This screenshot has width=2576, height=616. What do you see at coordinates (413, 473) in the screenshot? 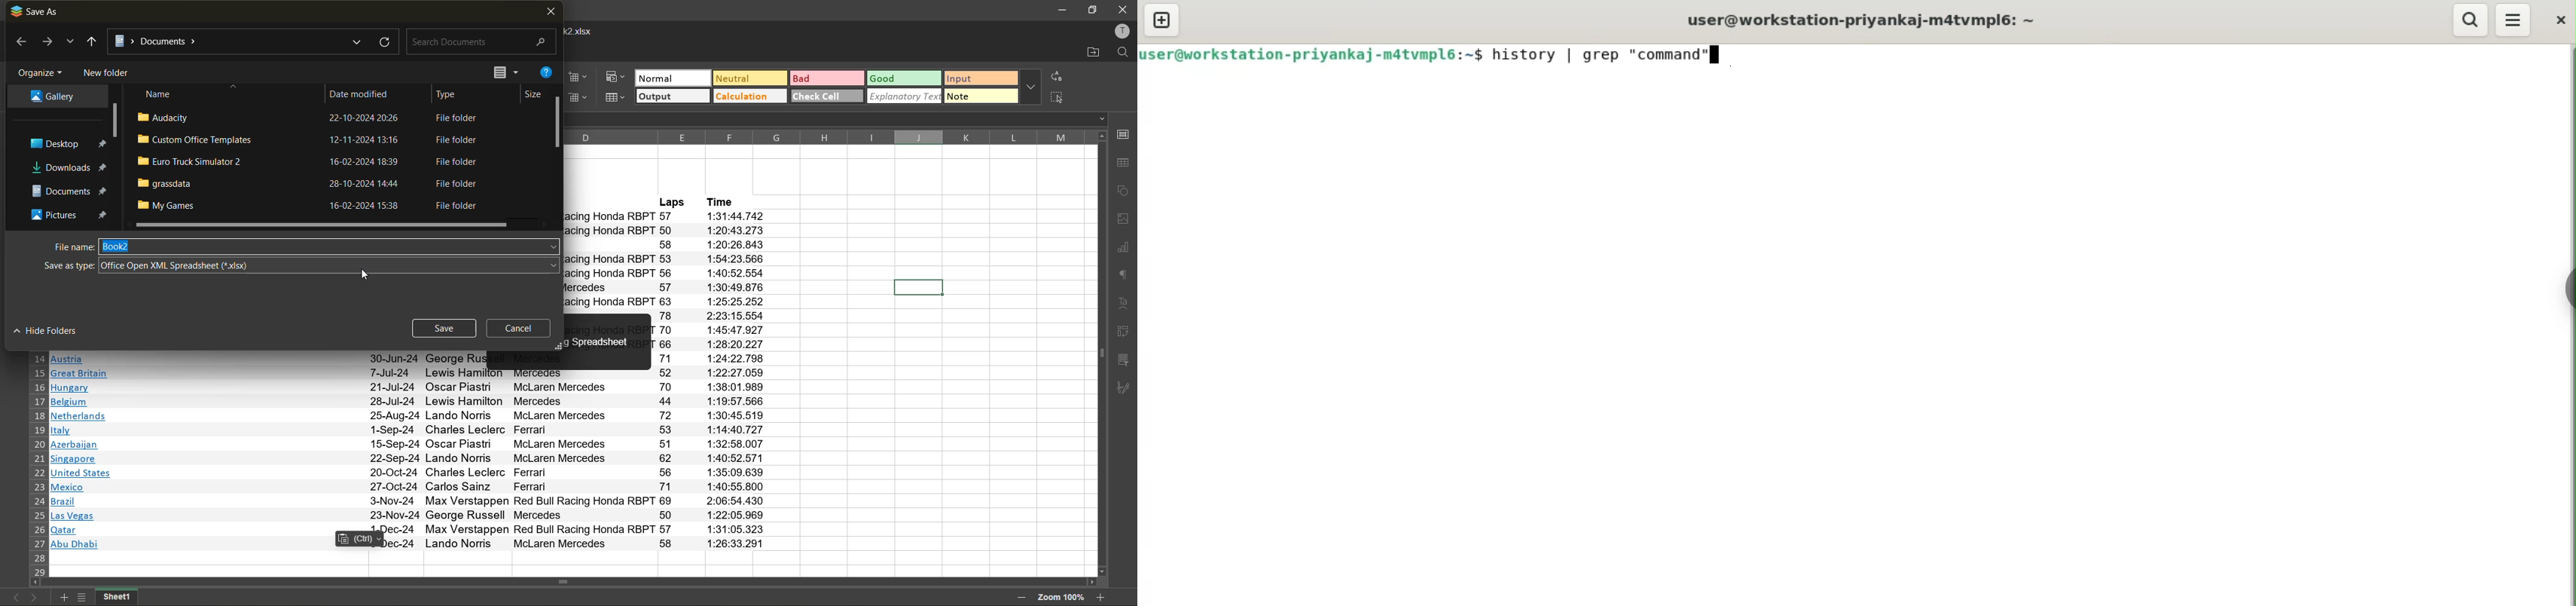
I see `text info` at bounding box center [413, 473].